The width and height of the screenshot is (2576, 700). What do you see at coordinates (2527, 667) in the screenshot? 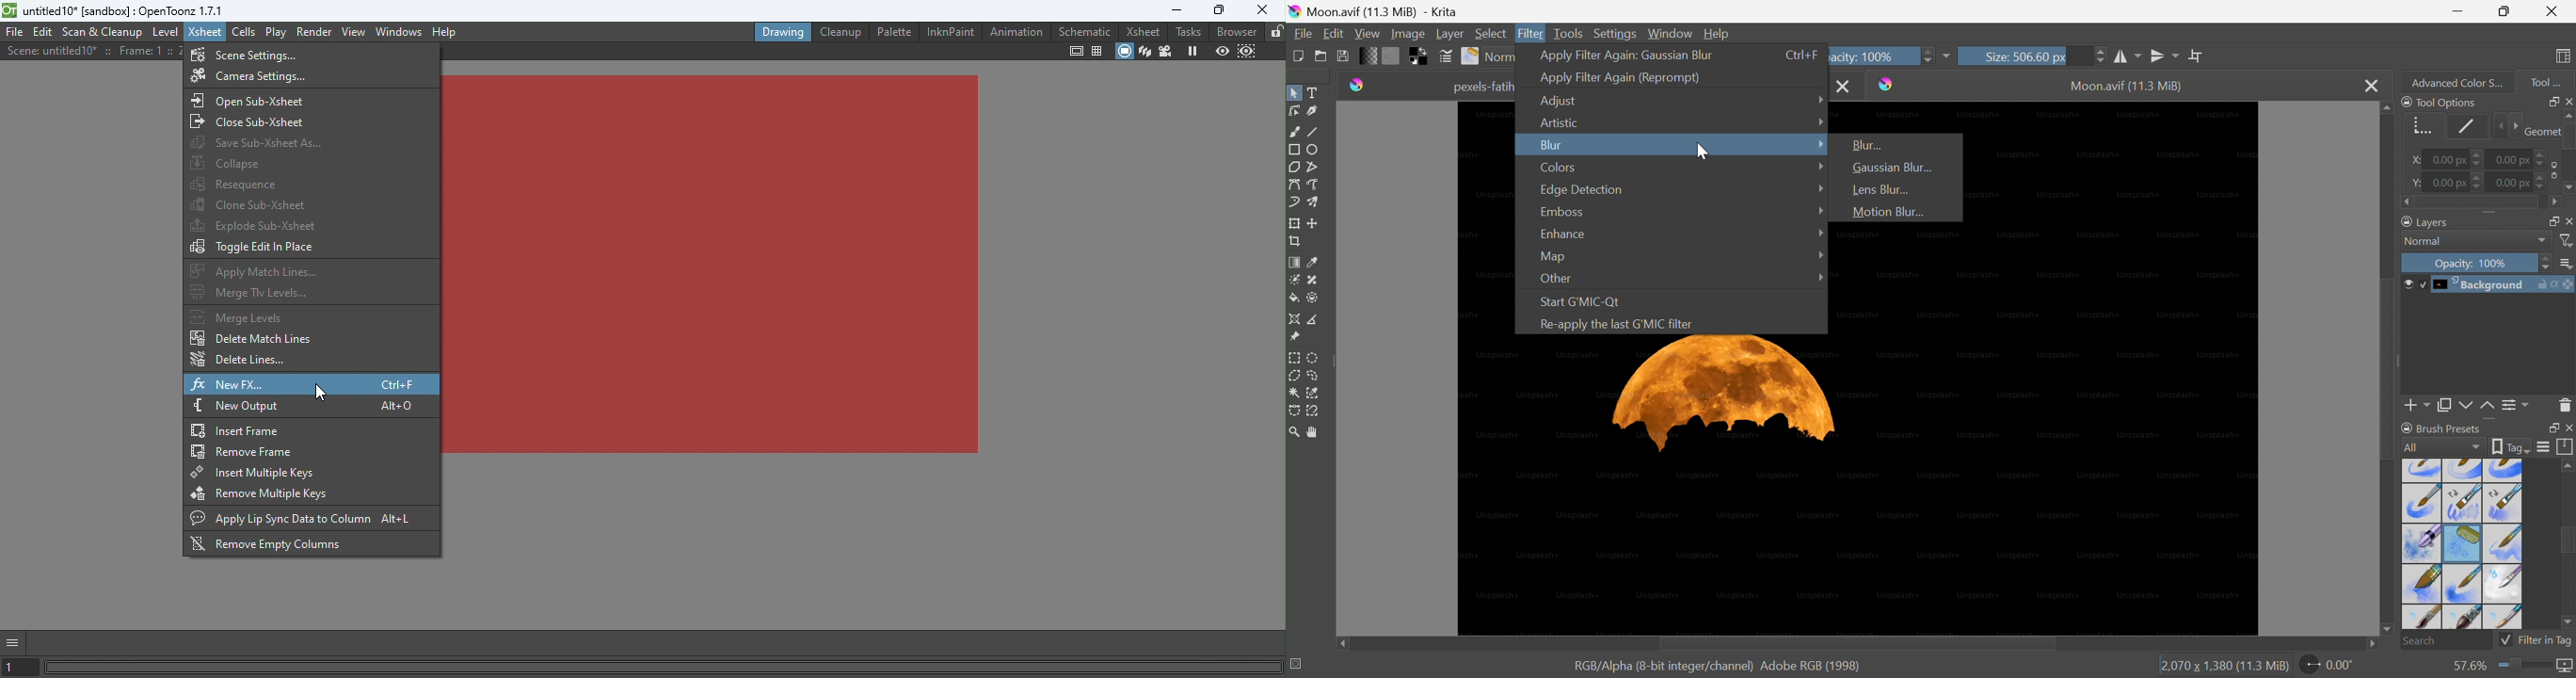
I see `Slider` at bounding box center [2527, 667].